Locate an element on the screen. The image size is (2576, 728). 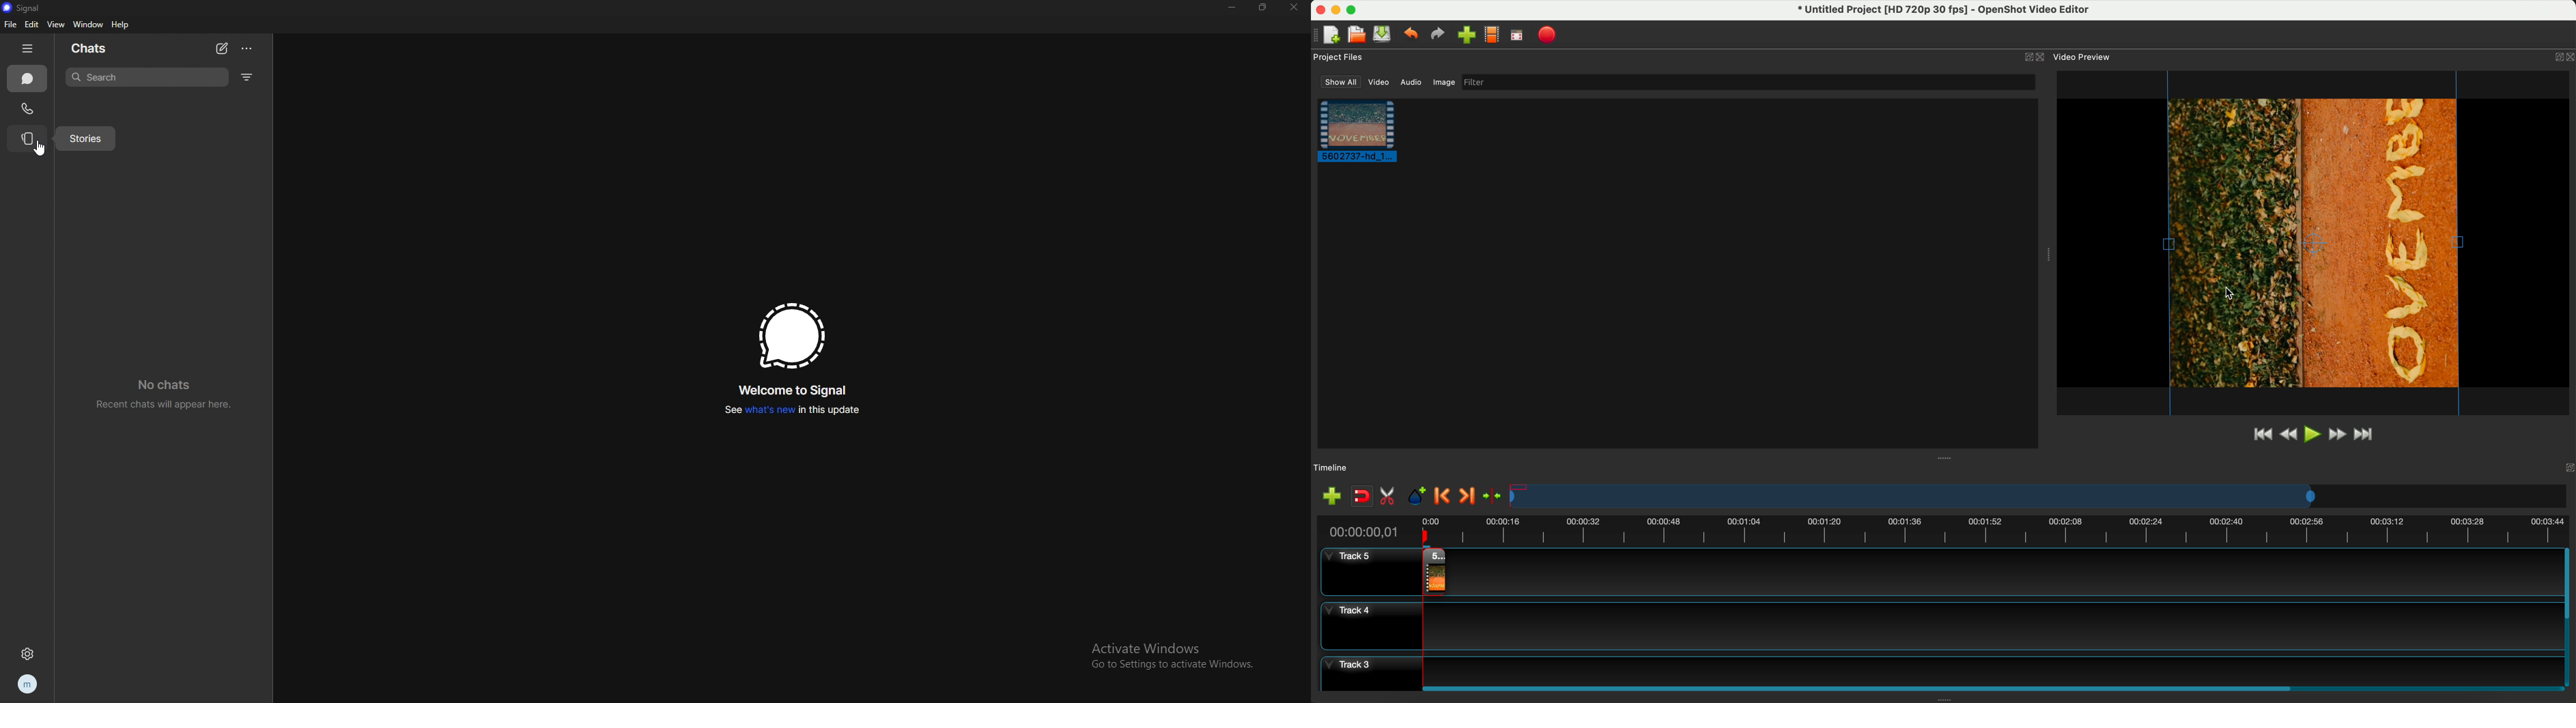
chats is located at coordinates (91, 49).